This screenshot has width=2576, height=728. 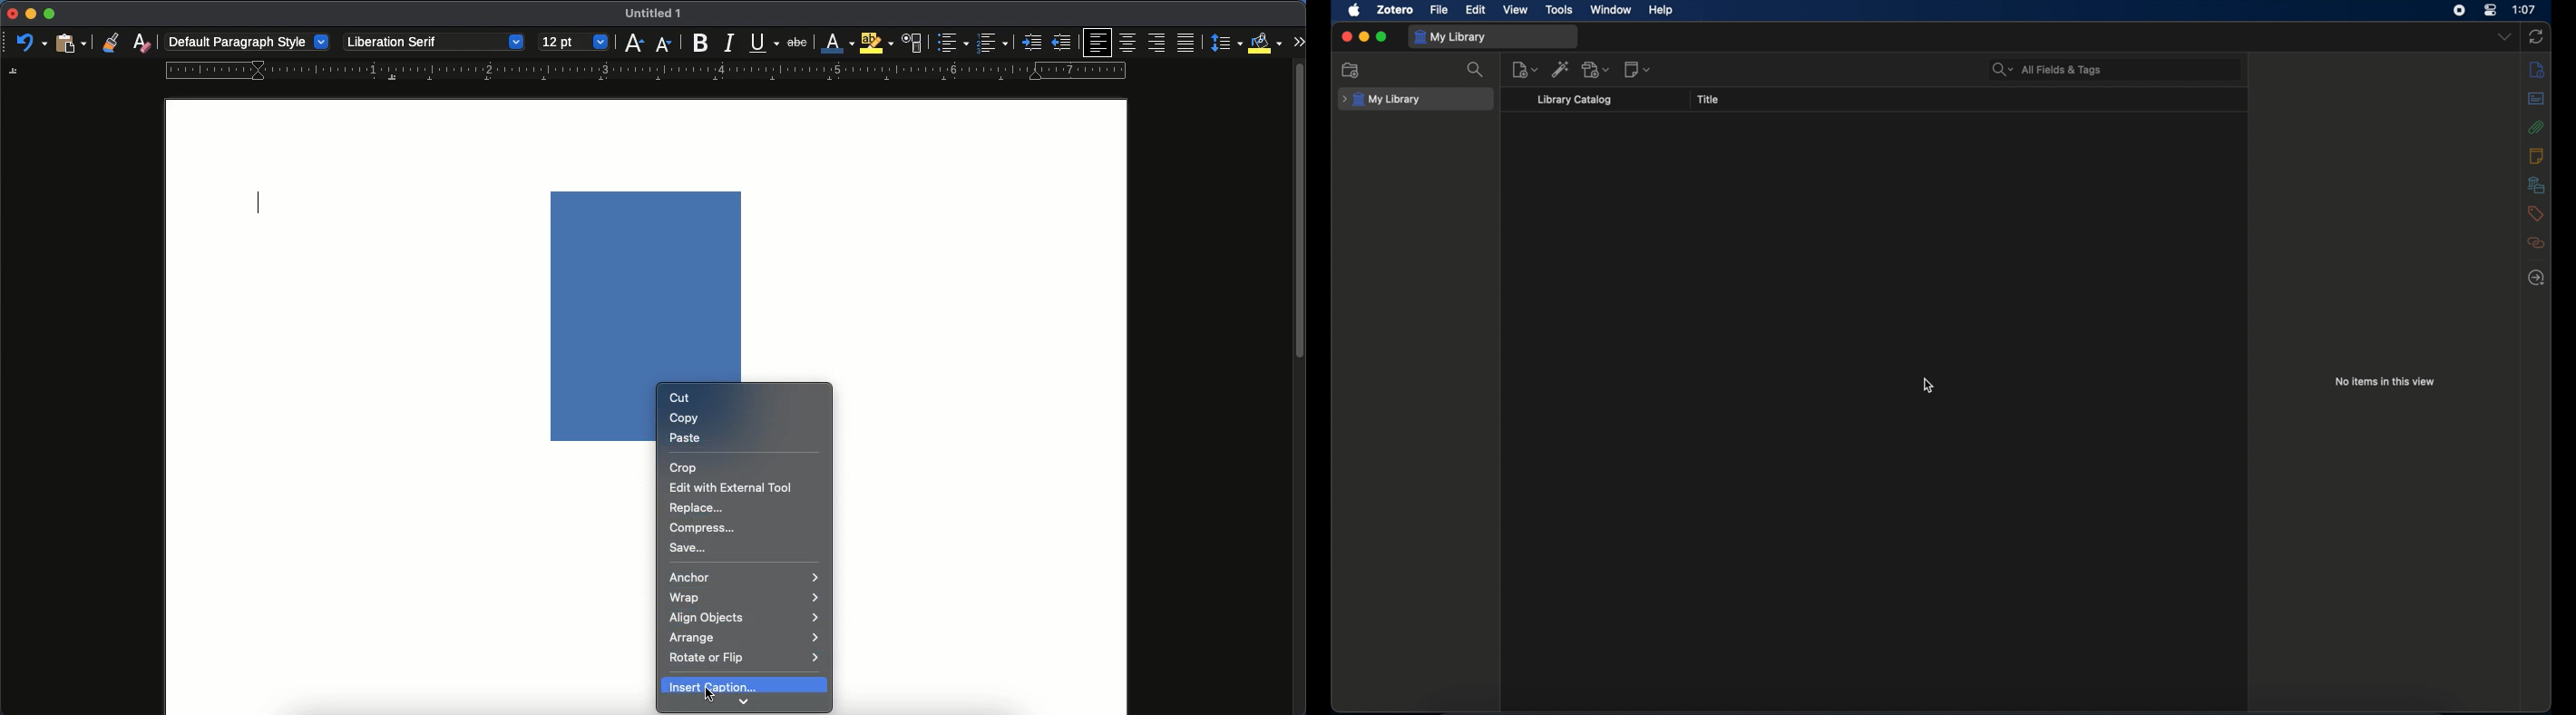 I want to click on underline, so click(x=764, y=43).